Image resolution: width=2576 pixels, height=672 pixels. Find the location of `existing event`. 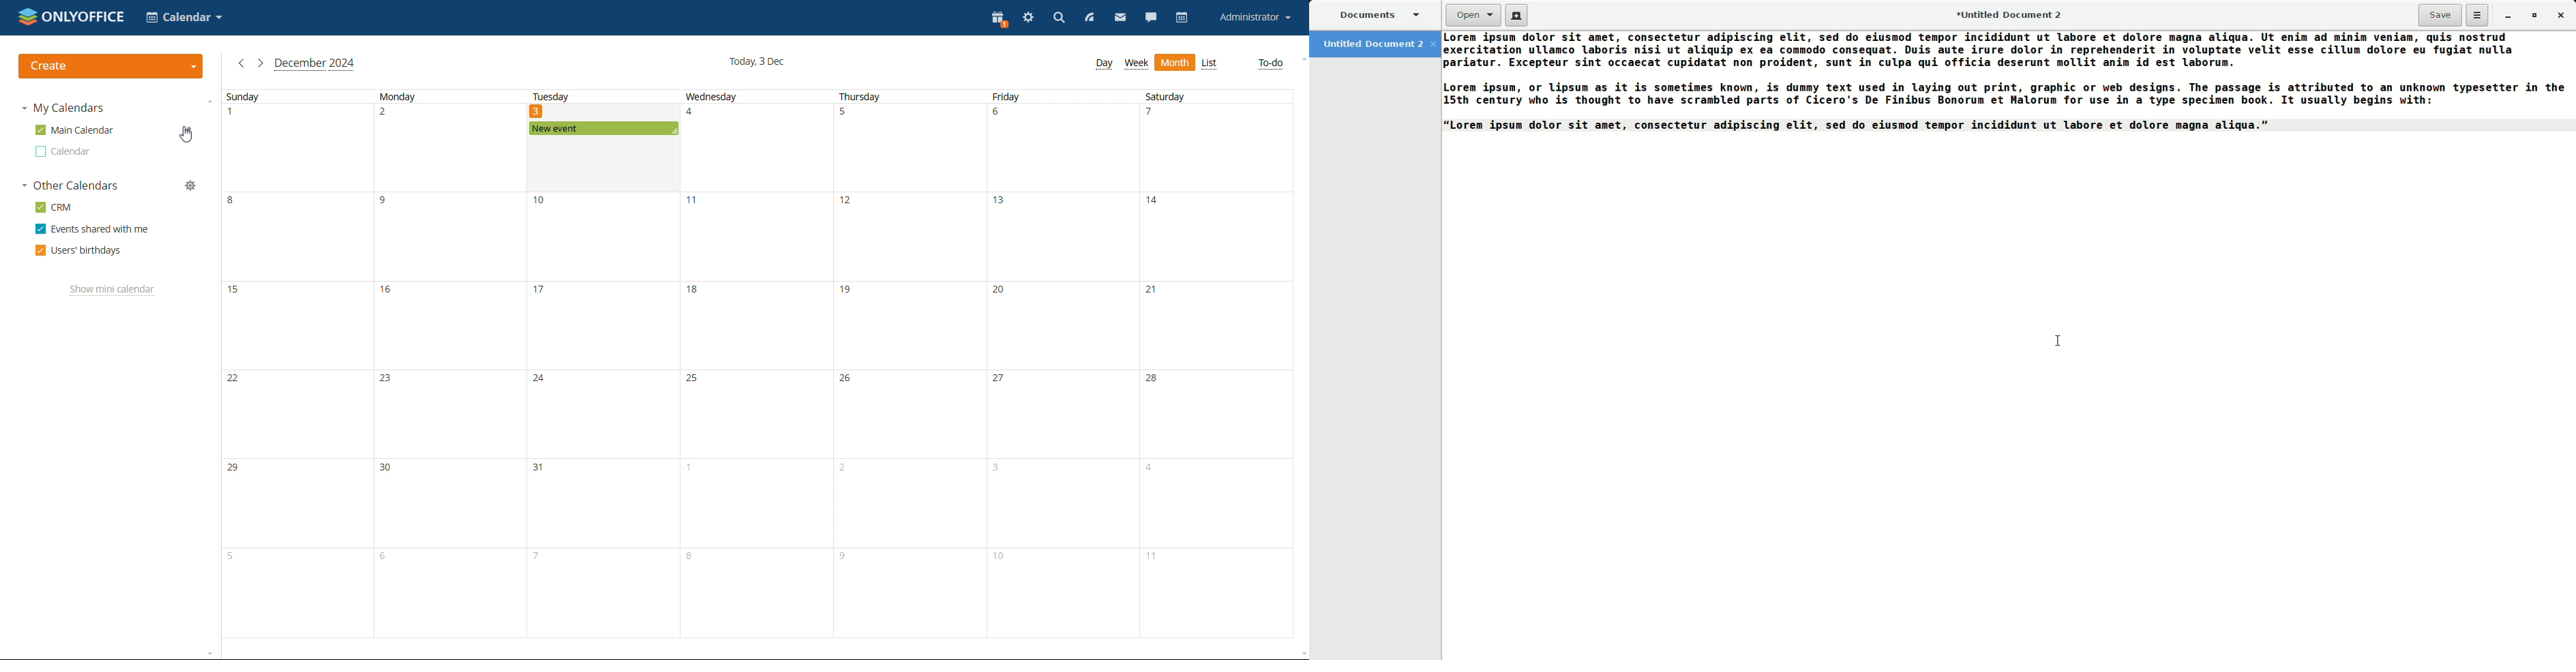

existing event is located at coordinates (603, 129).